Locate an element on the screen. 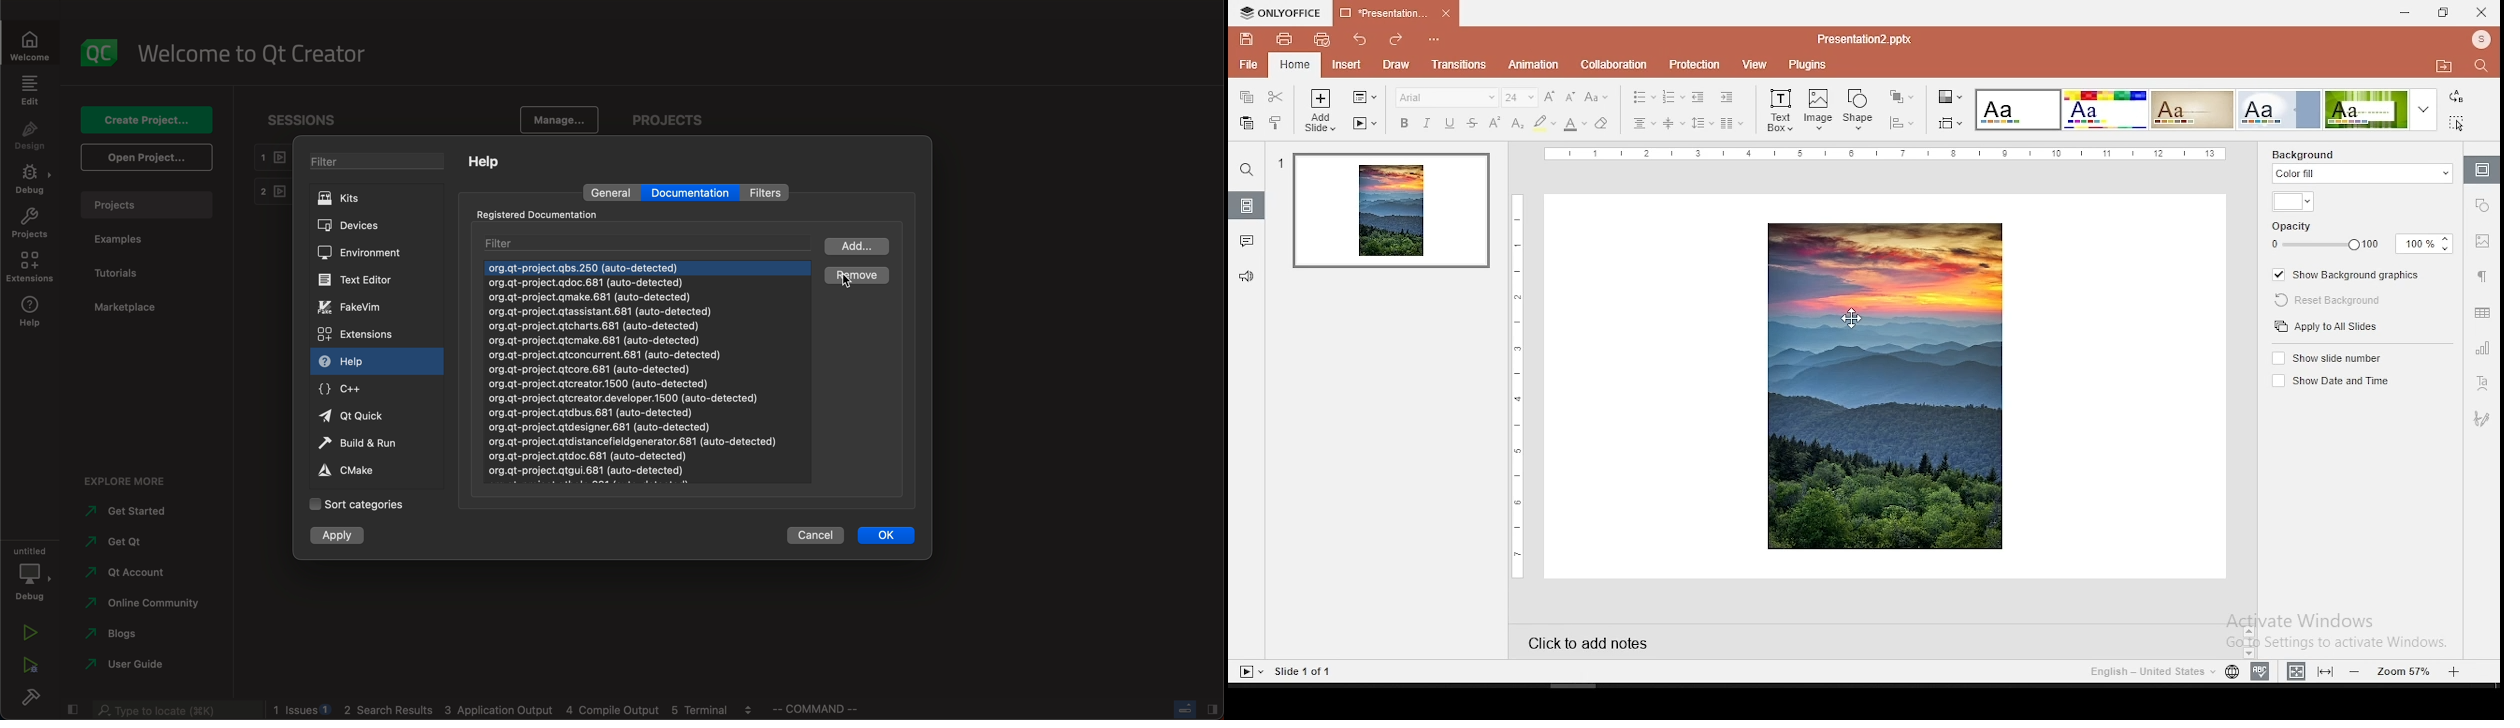  zoom out is located at coordinates (2356, 670).